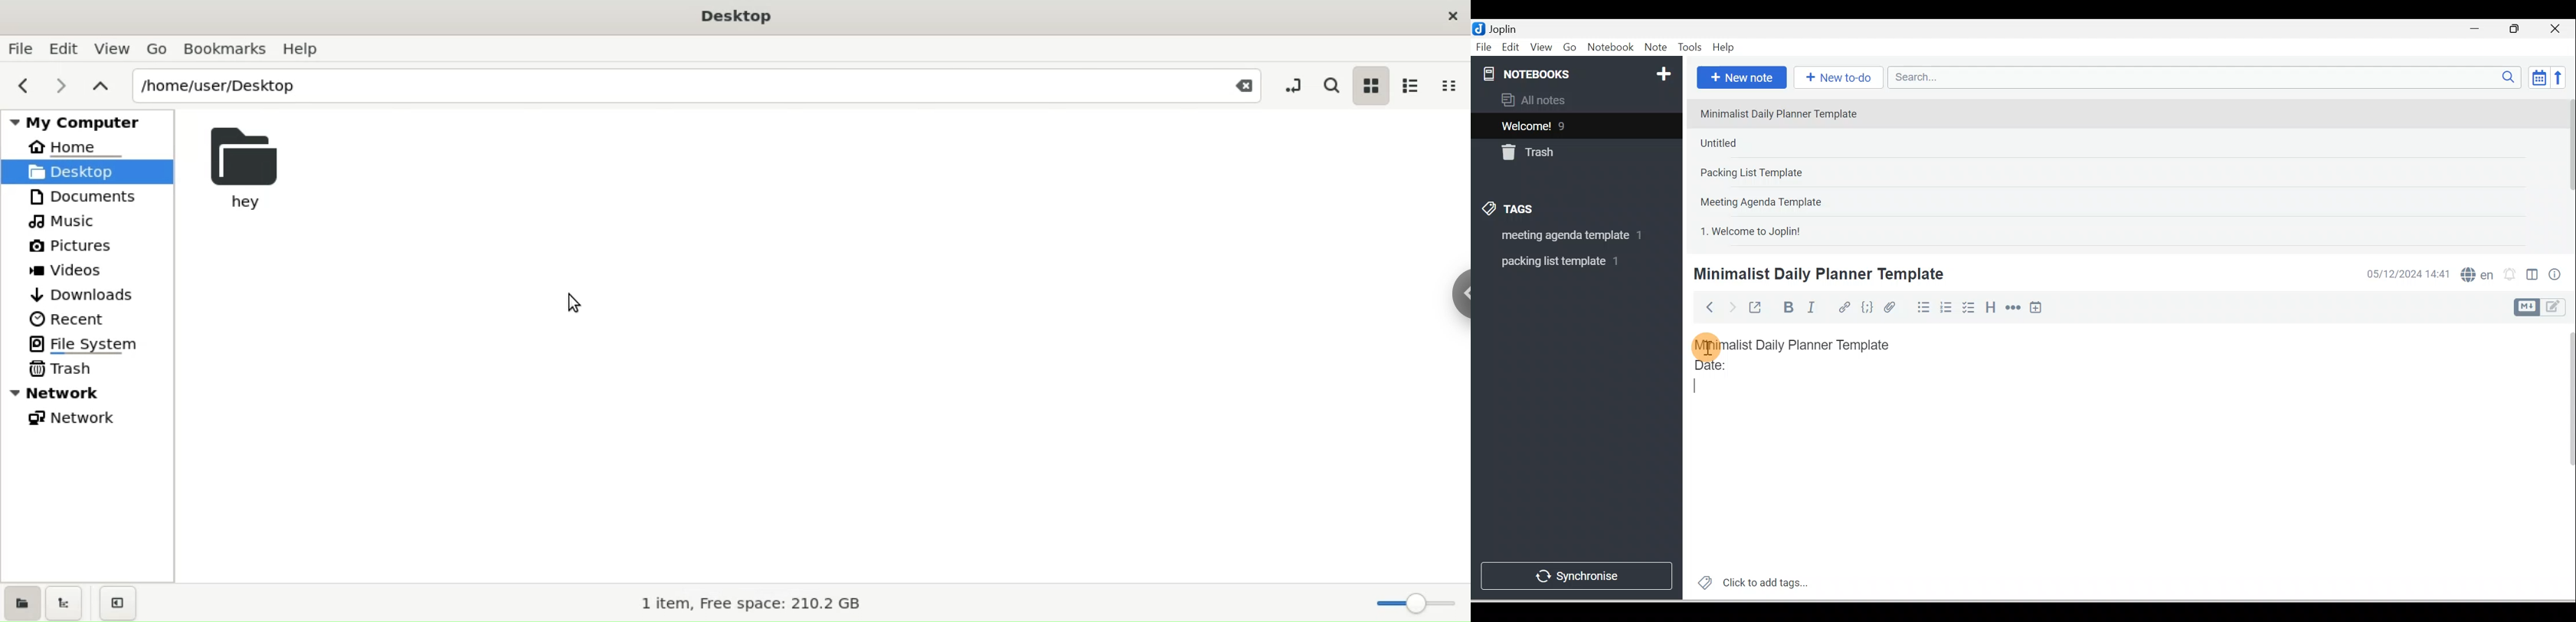  I want to click on Tag 2, so click(1568, 261).